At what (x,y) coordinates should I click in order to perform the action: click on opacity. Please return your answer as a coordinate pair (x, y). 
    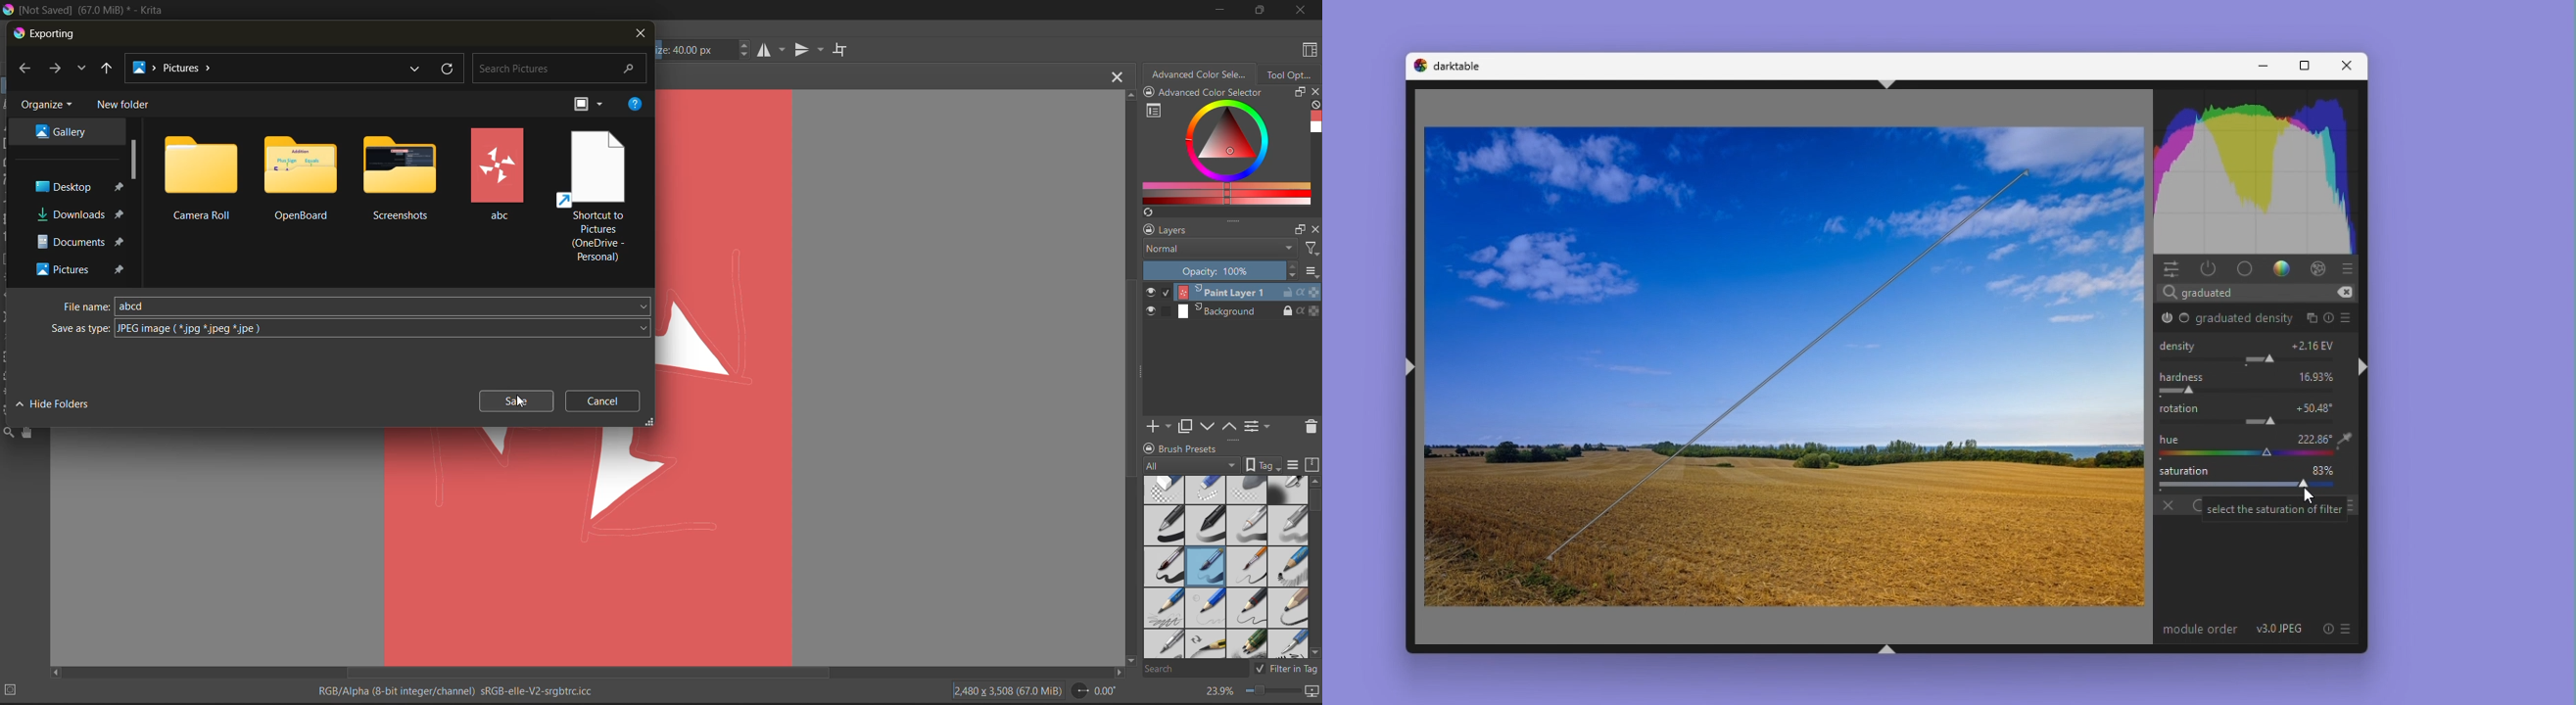
    Looking at the image, I should click on (1230, 272).